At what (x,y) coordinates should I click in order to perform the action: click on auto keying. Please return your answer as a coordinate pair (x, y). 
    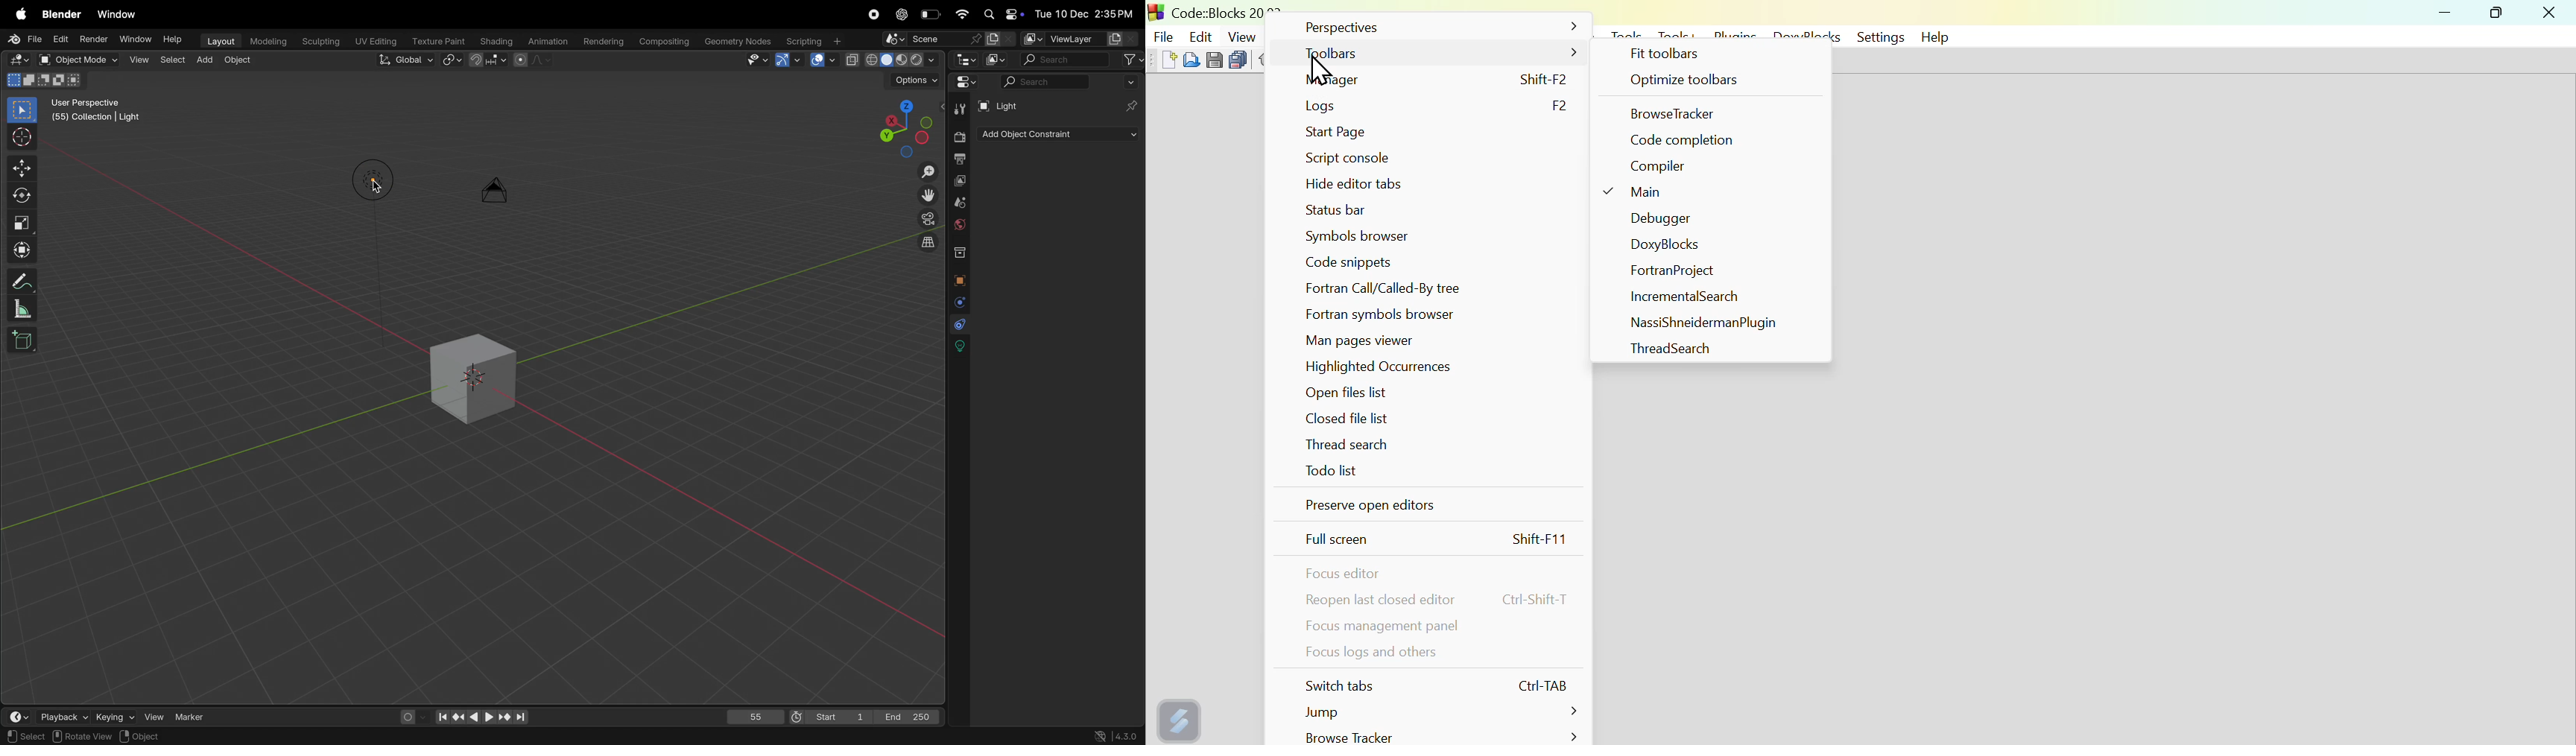
    Looking at the image, I should click on (411, 716).